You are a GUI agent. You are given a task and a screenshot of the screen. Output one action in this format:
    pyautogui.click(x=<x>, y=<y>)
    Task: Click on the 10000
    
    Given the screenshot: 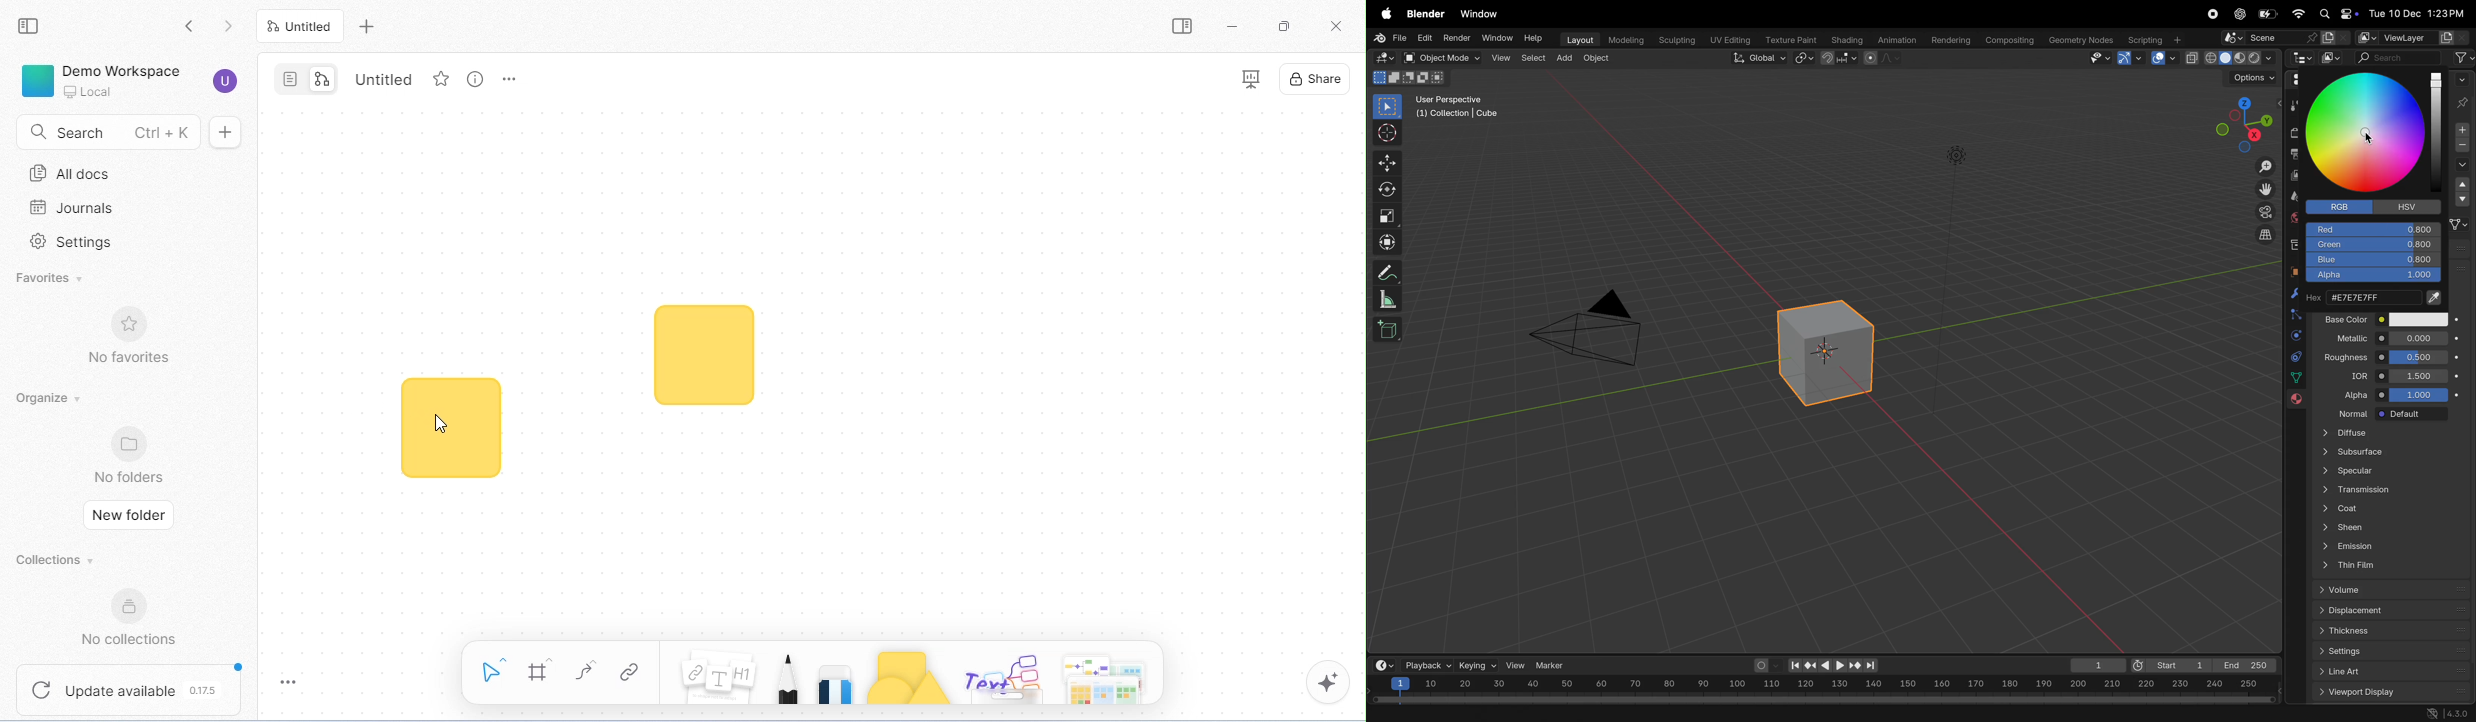 What is the action you would take?
    pyautogui.click(x=2418, y=394)
    